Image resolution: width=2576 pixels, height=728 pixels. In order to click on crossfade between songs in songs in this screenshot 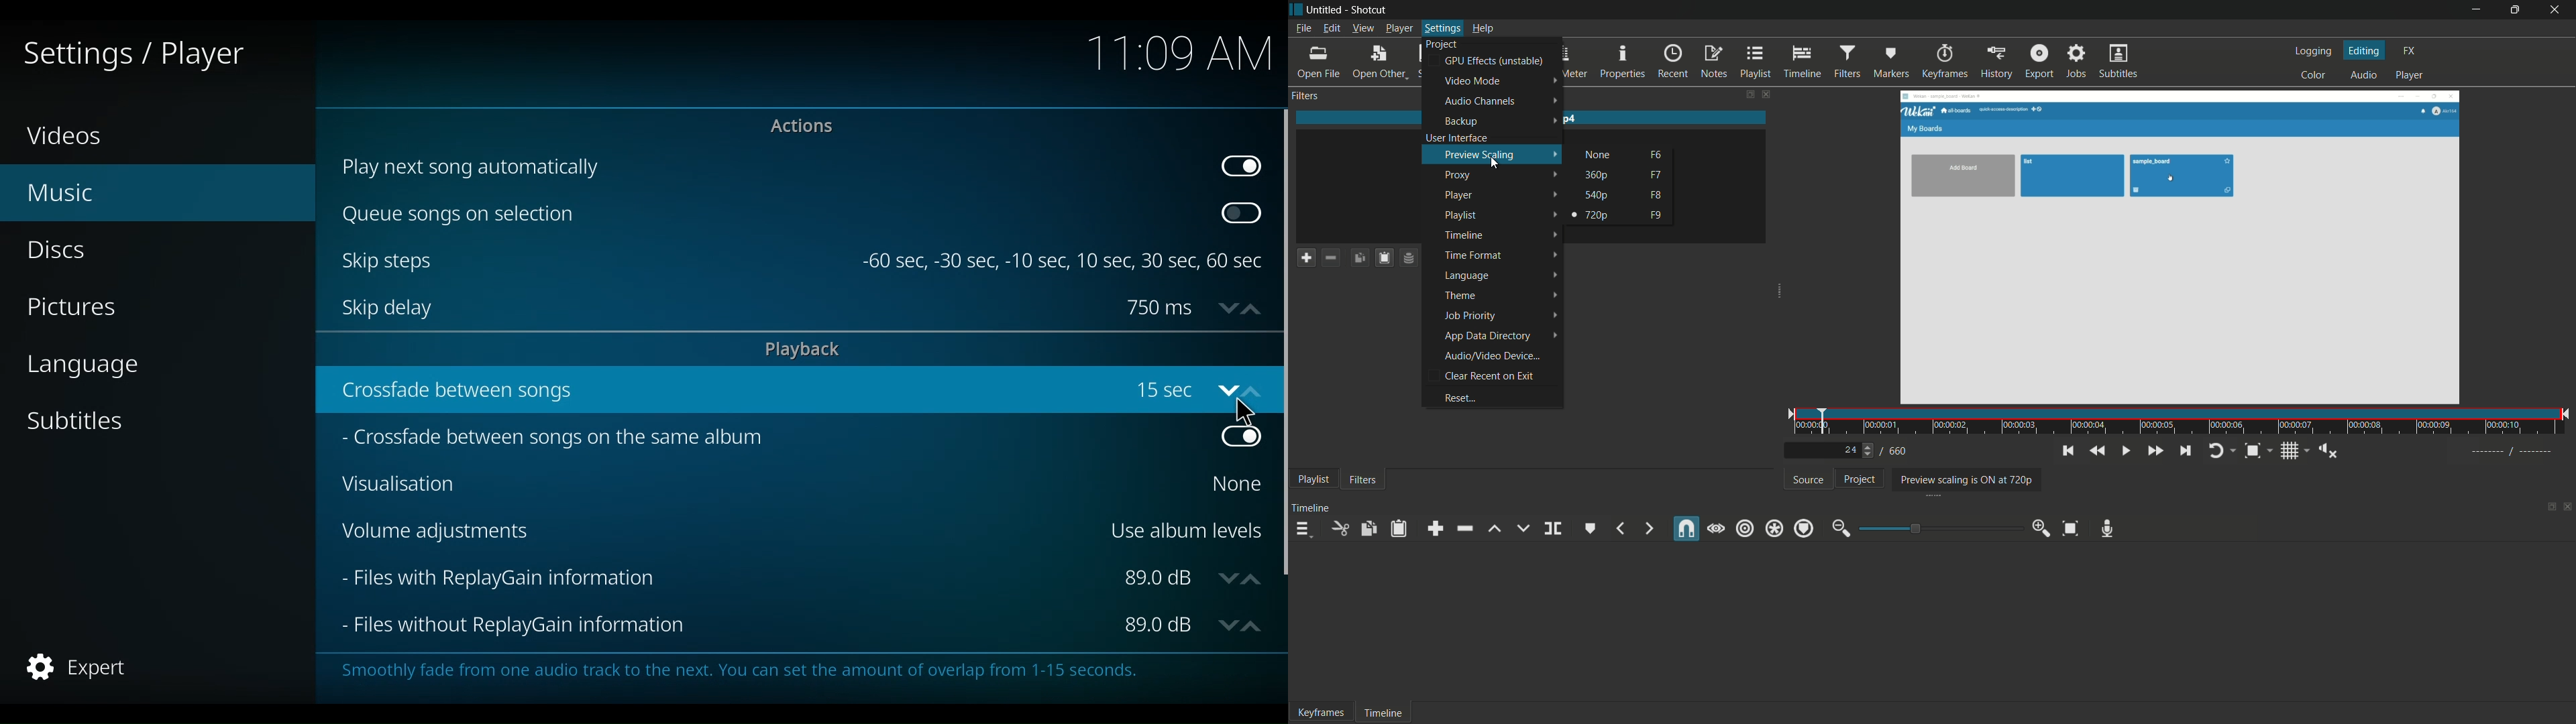, I will do `click(1165, 389)`.